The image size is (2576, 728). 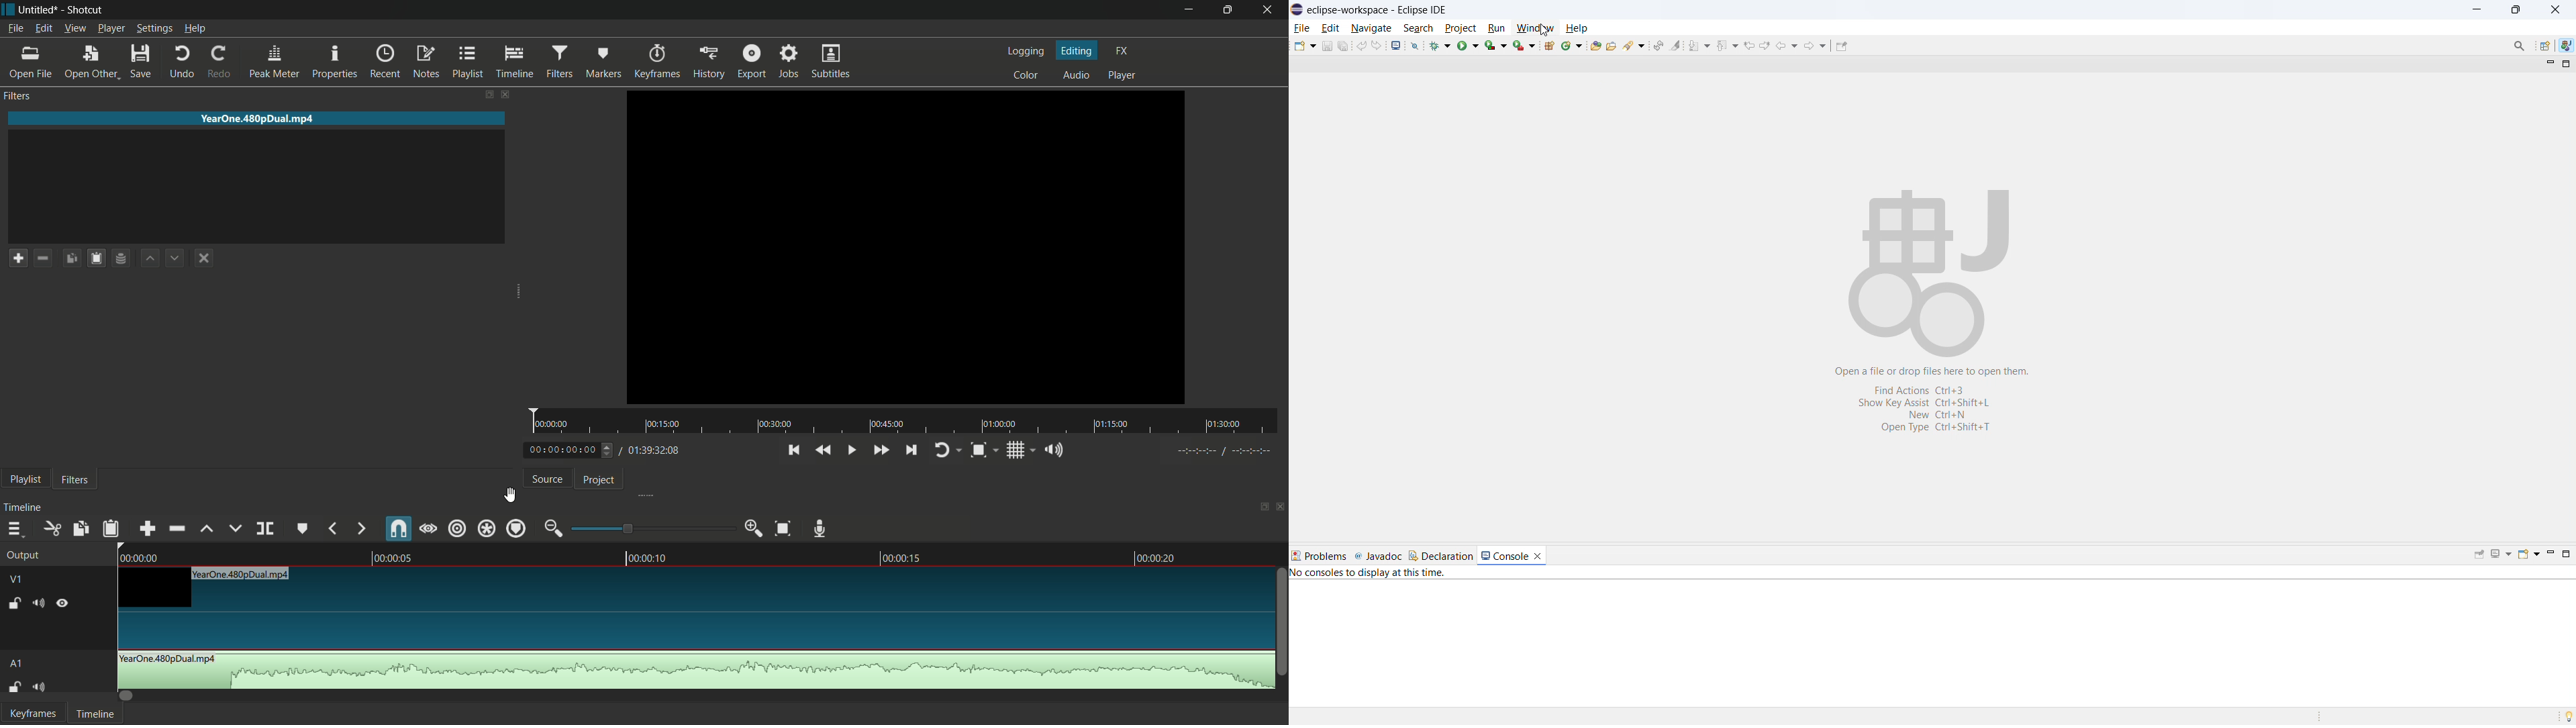 What do you see at coordinates (427, 62) in the screenshot?
I see `notes` at bounding box center [427, 62].